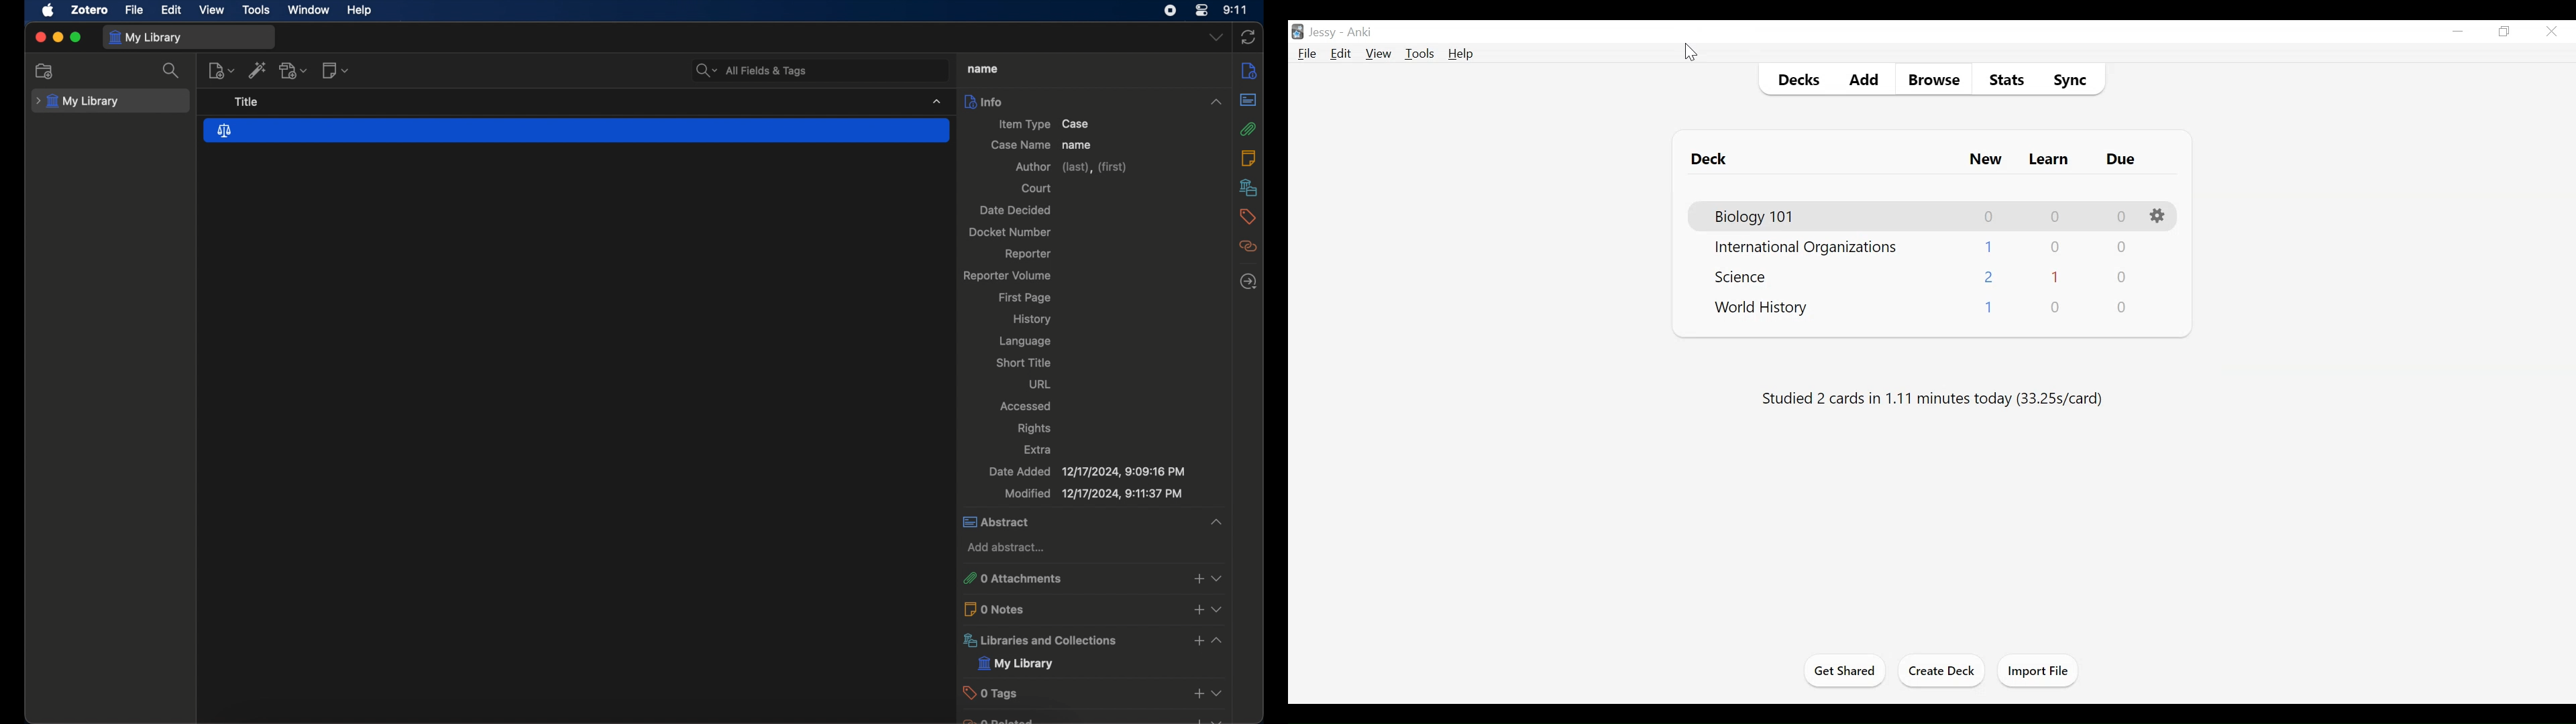  What do you see at coordinates (1038, 188) in the screenshot?
I see `court` at bounding box center [1038, 188].